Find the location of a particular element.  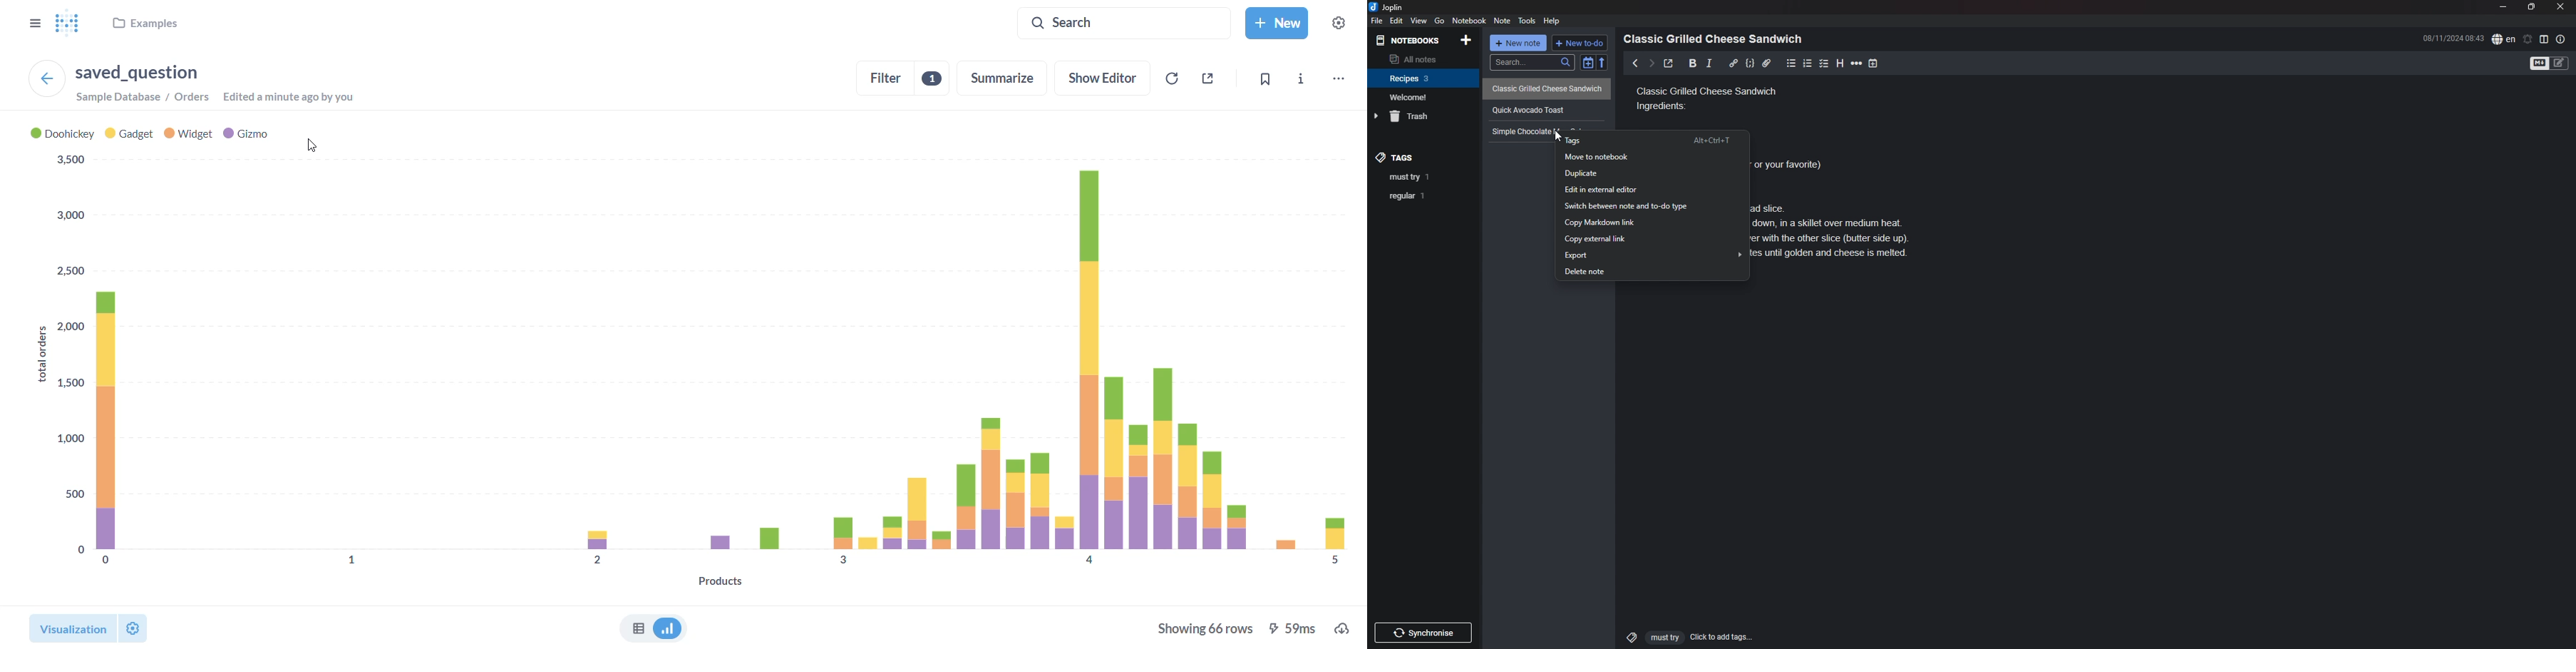

previous is located at coordinates (1635, 63).